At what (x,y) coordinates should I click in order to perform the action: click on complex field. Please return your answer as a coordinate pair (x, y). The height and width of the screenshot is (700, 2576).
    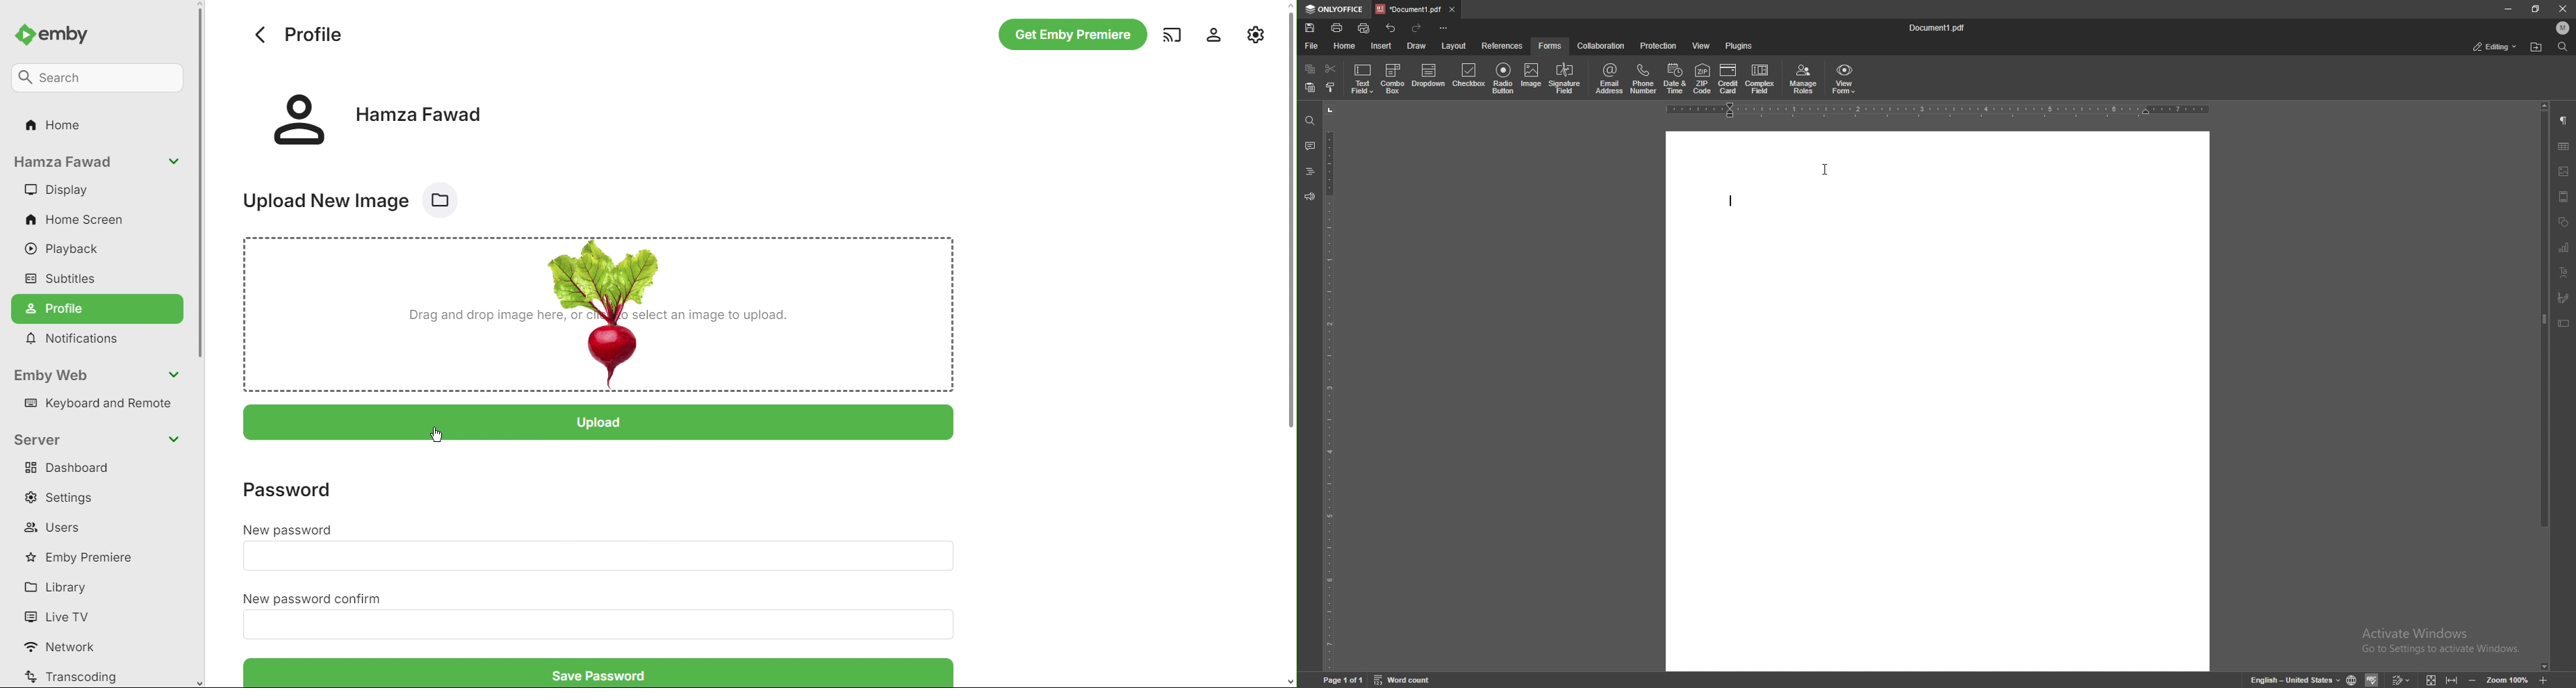
    Looking at the image, I should click on (1760, 80).